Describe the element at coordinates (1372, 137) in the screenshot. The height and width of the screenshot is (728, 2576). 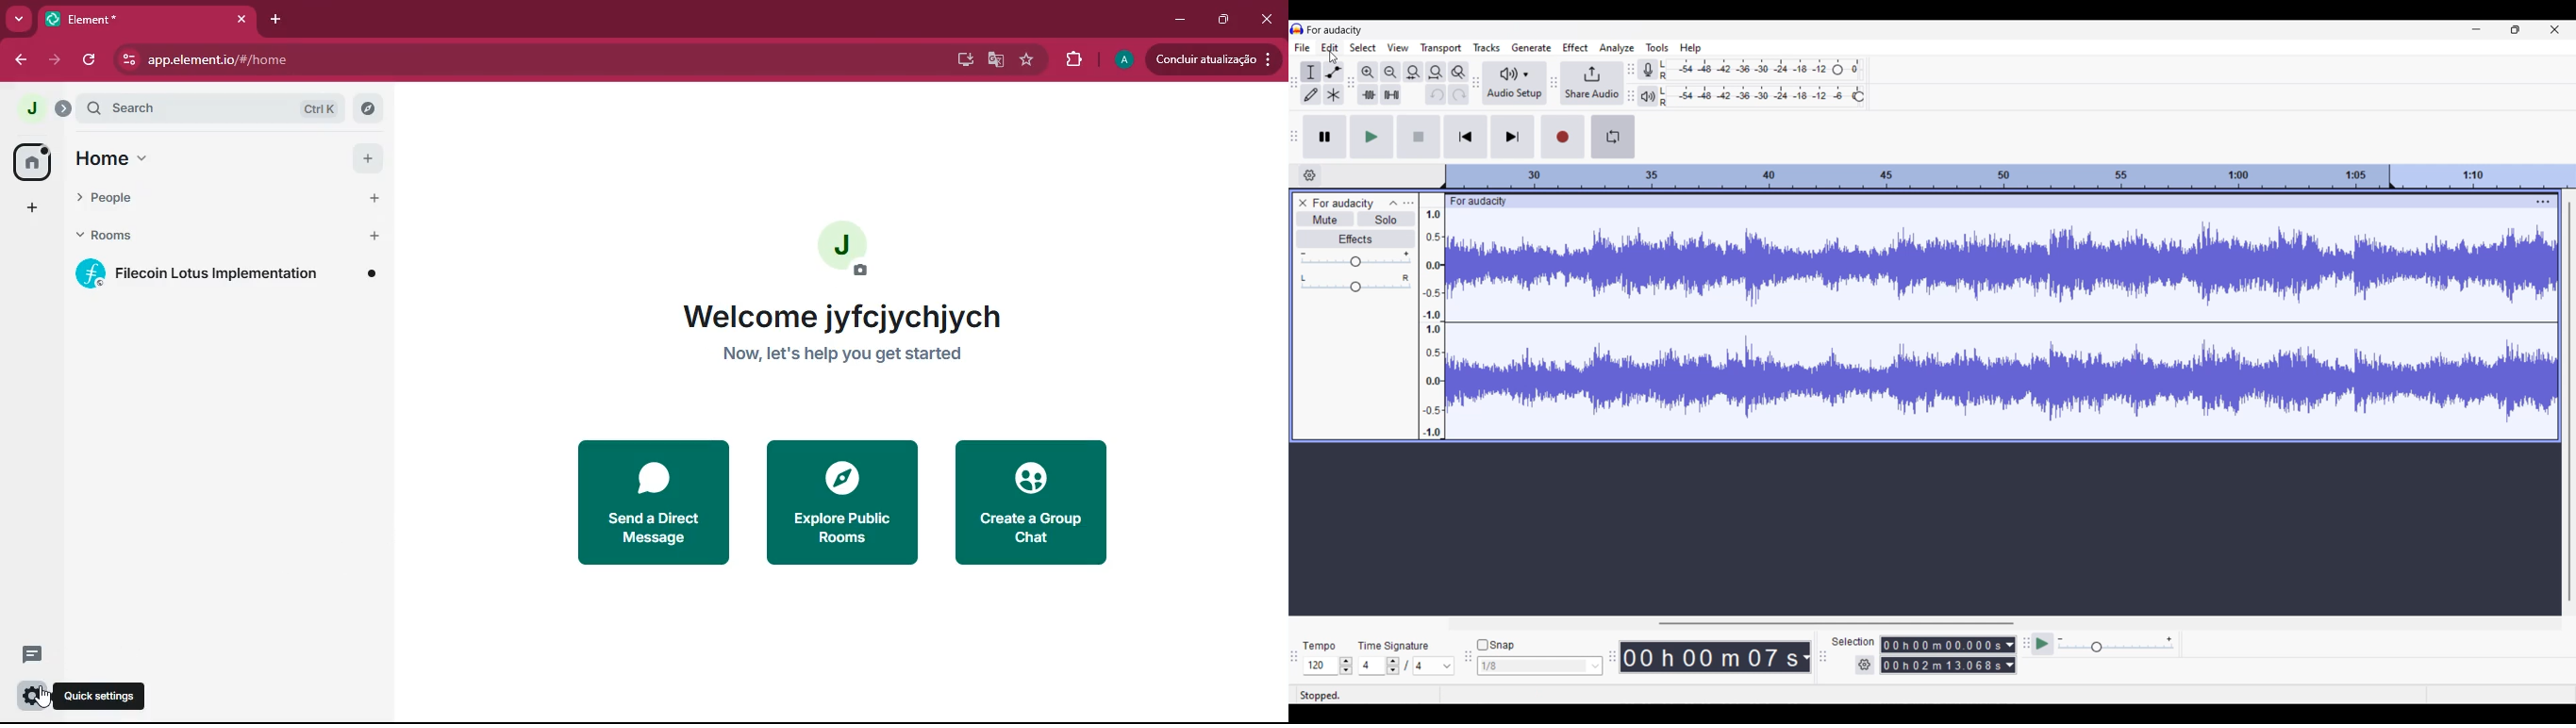
I see `Play/Play once` at that location.